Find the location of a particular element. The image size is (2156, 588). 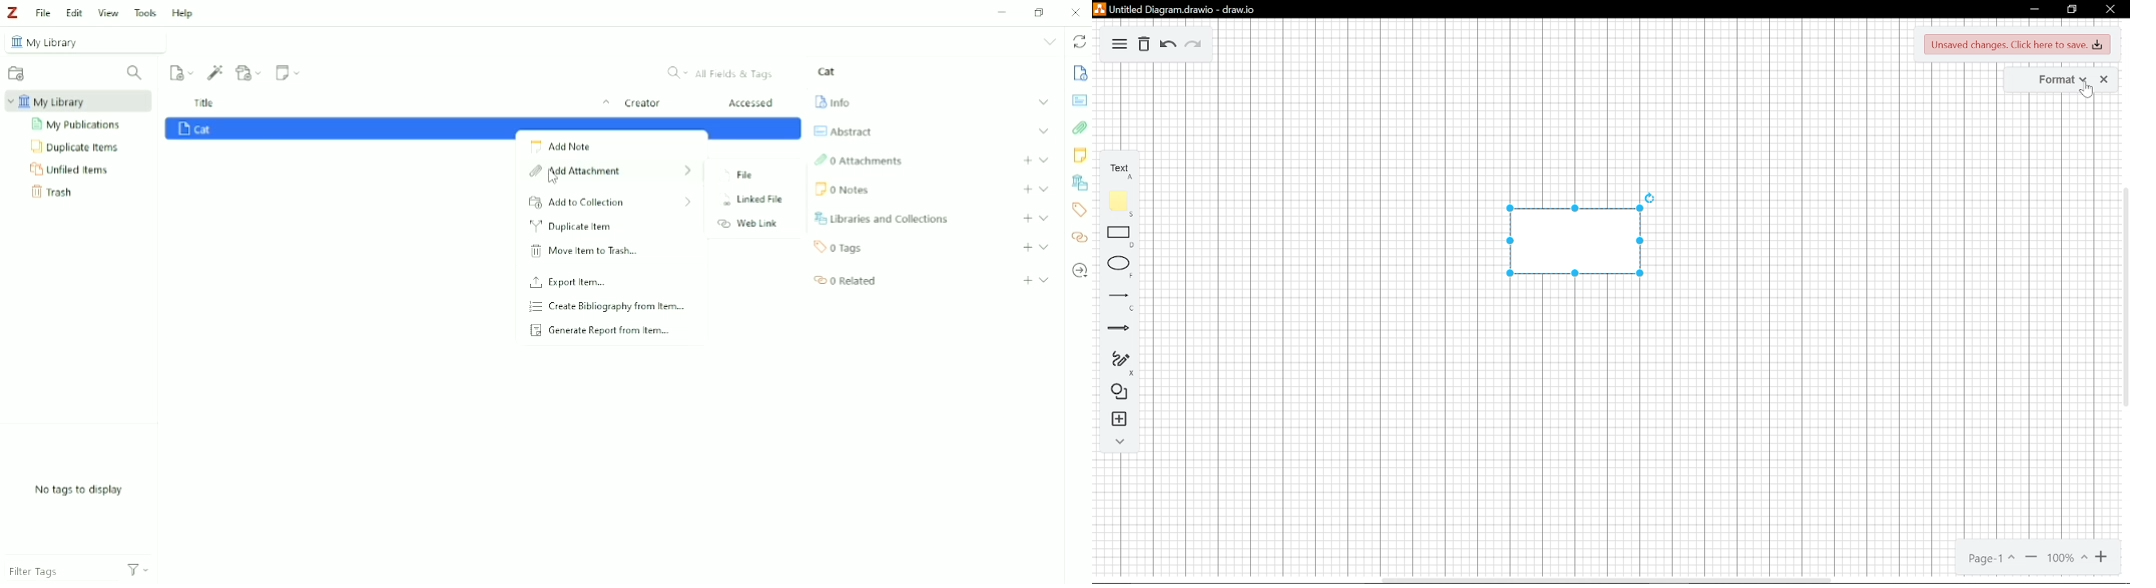

List all tabs is located at coordinates (1051, 41).